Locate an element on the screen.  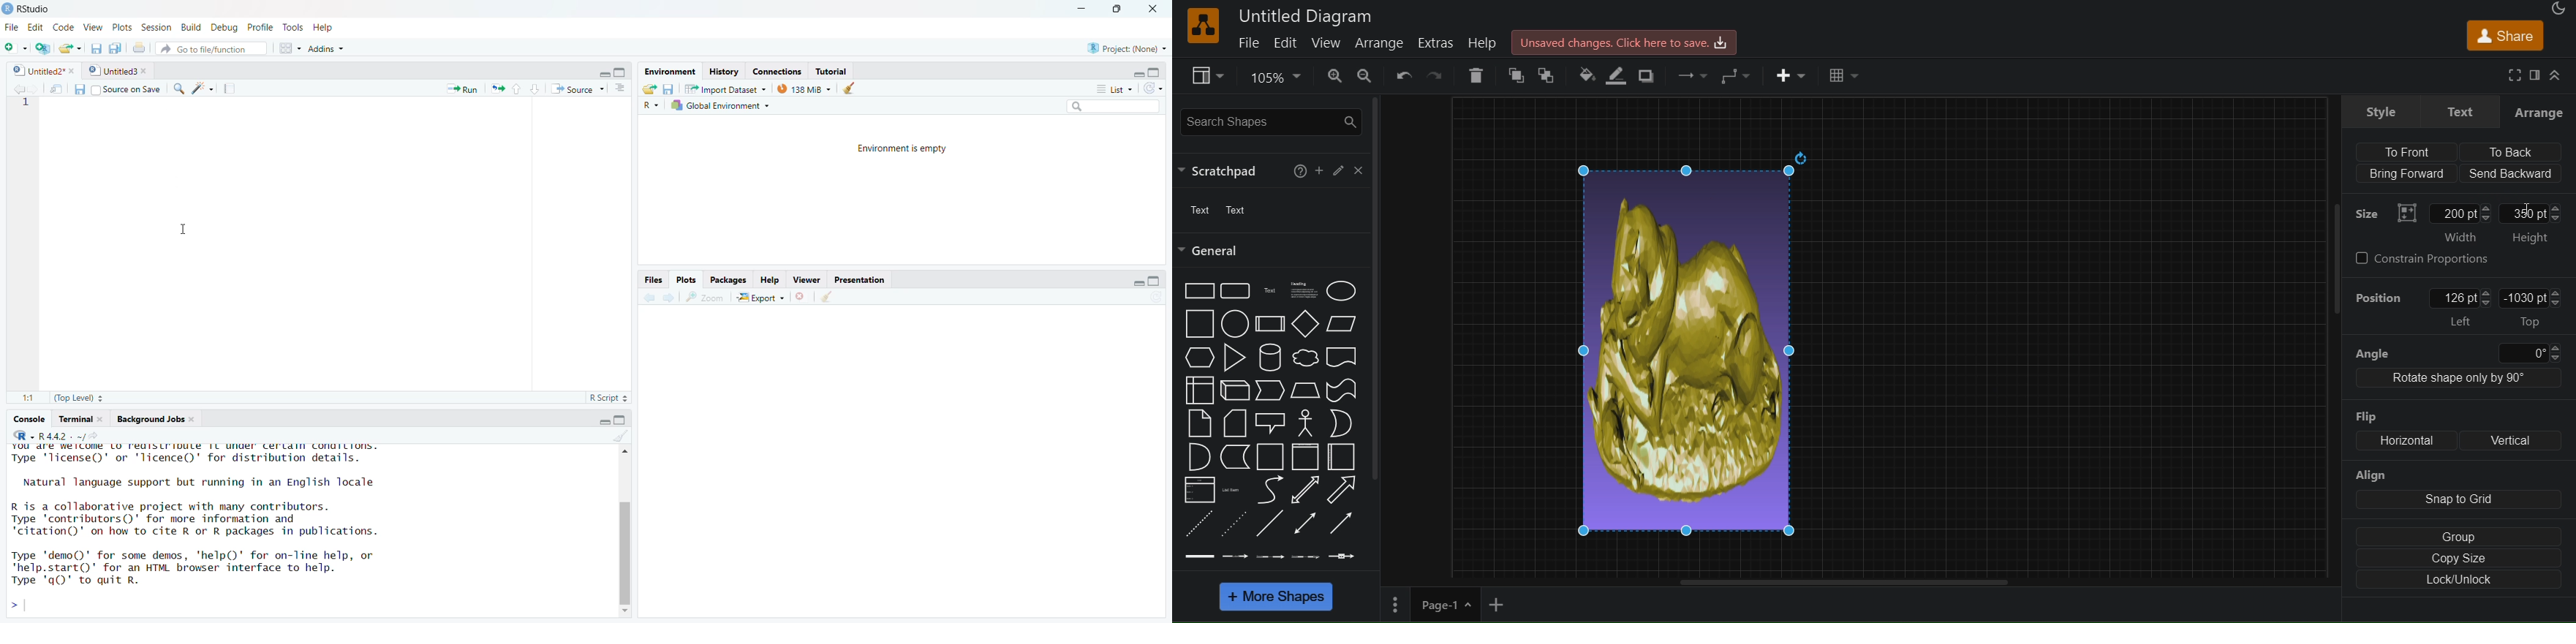
logo is located at coordinates (1201, 26).